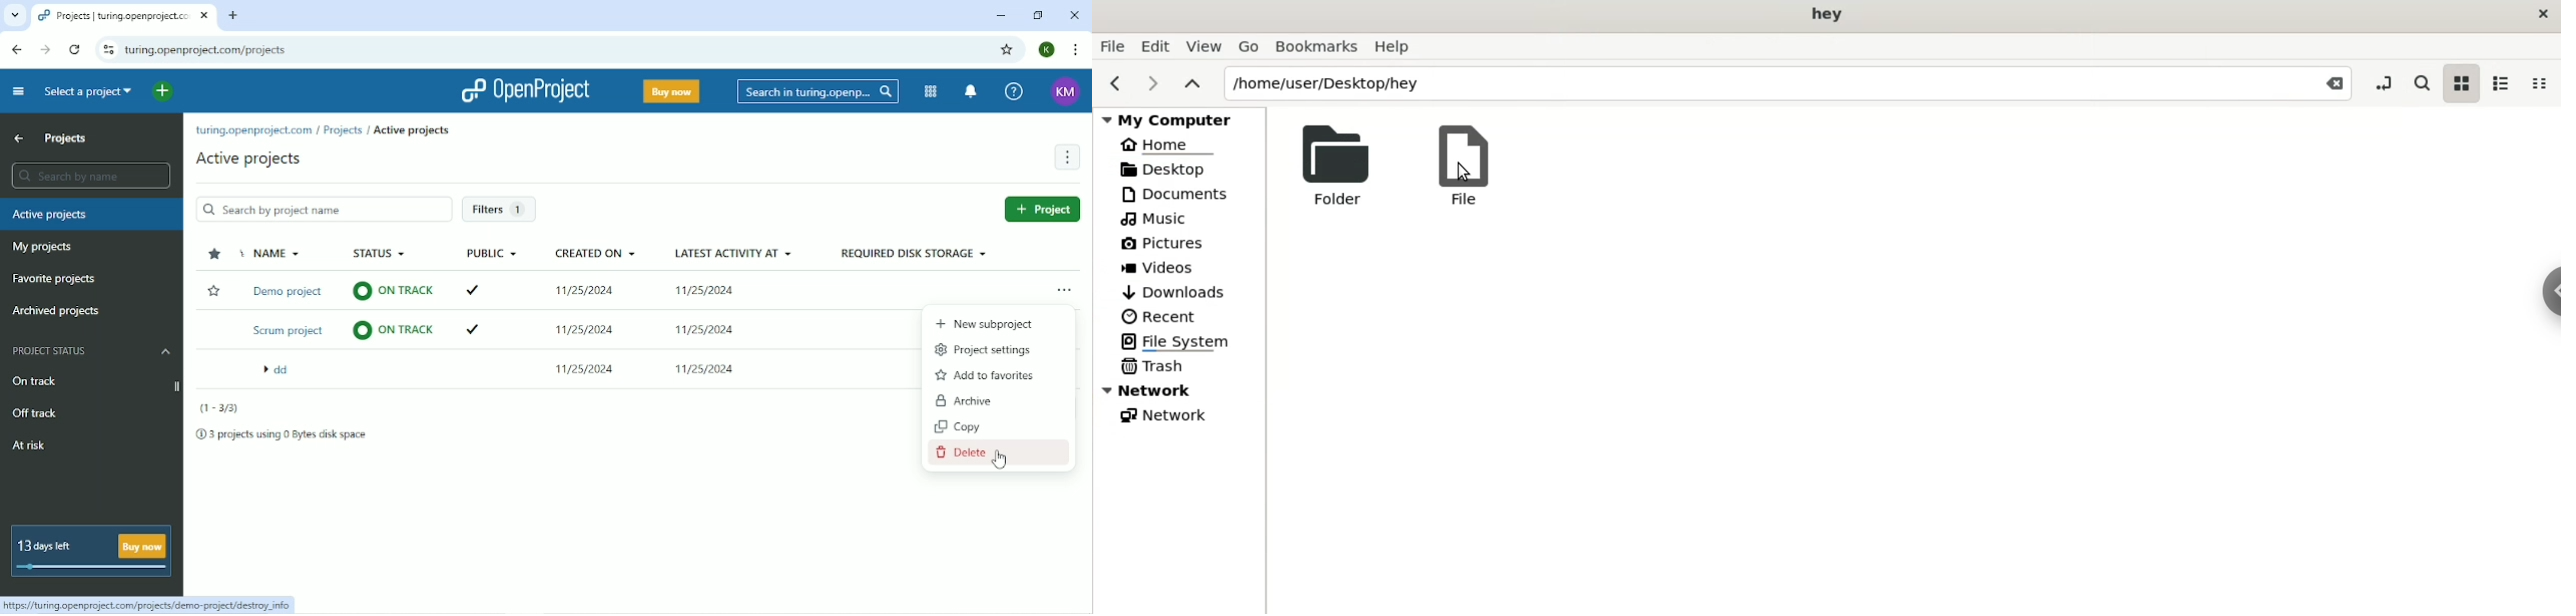 Image resolution: width=2576 pixels, height=616 pixels. Describe the element at coordinates (525, 90) in the screenshot. I see `OpenProject` at that location.